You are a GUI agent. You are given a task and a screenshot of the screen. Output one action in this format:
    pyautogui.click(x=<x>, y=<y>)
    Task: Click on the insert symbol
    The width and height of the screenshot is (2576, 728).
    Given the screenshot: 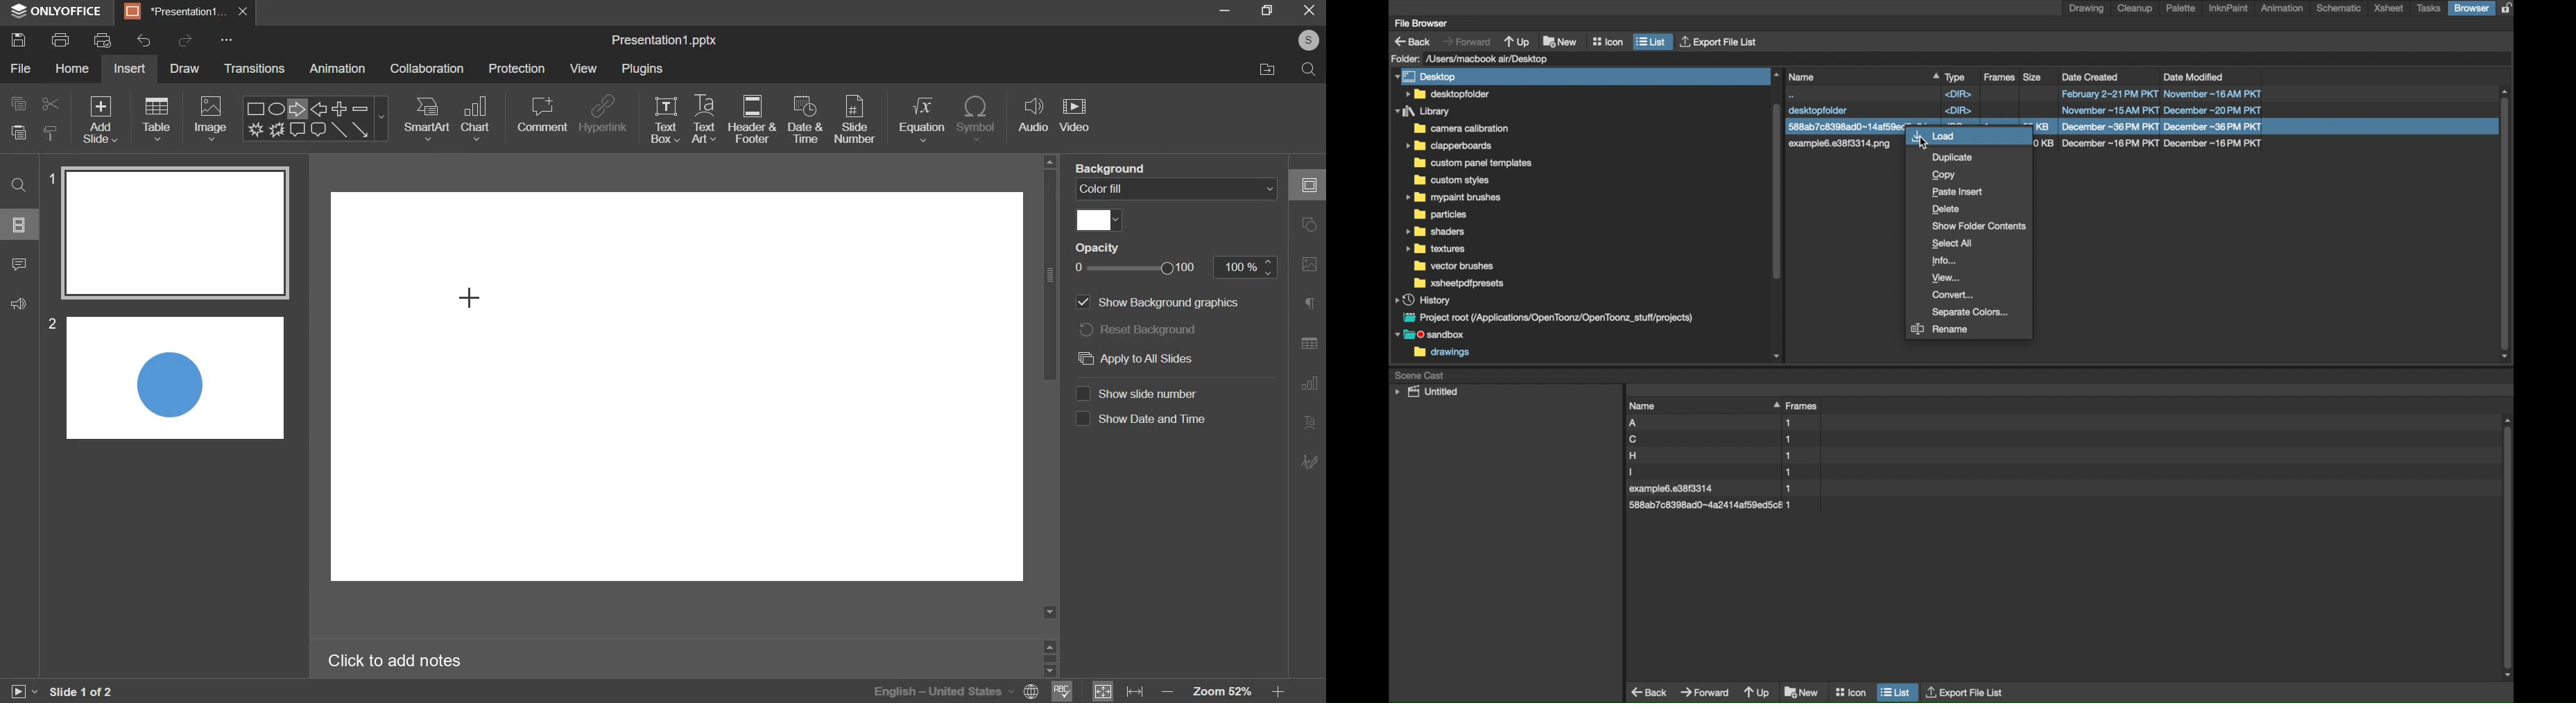 What is the action you would take?
    pyautogui.click(x=976, y=121)
    